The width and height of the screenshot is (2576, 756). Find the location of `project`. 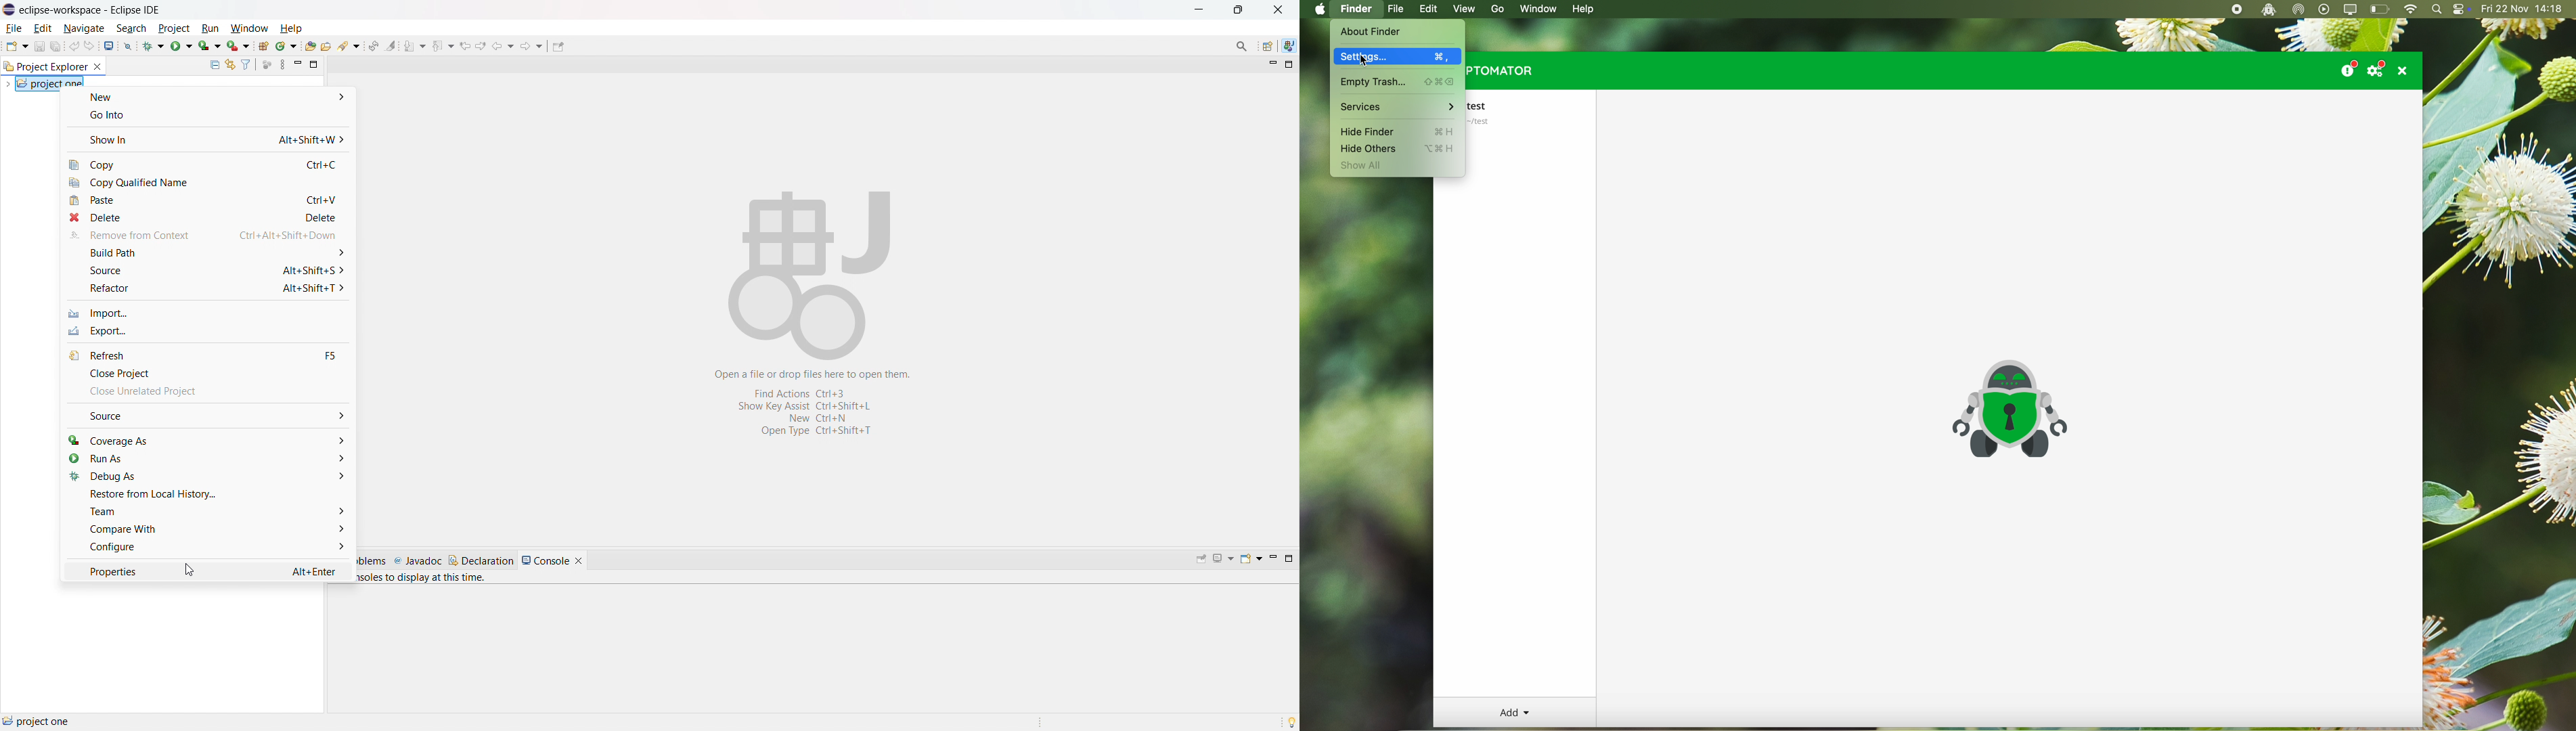

project is located at coordinates (174, 28).